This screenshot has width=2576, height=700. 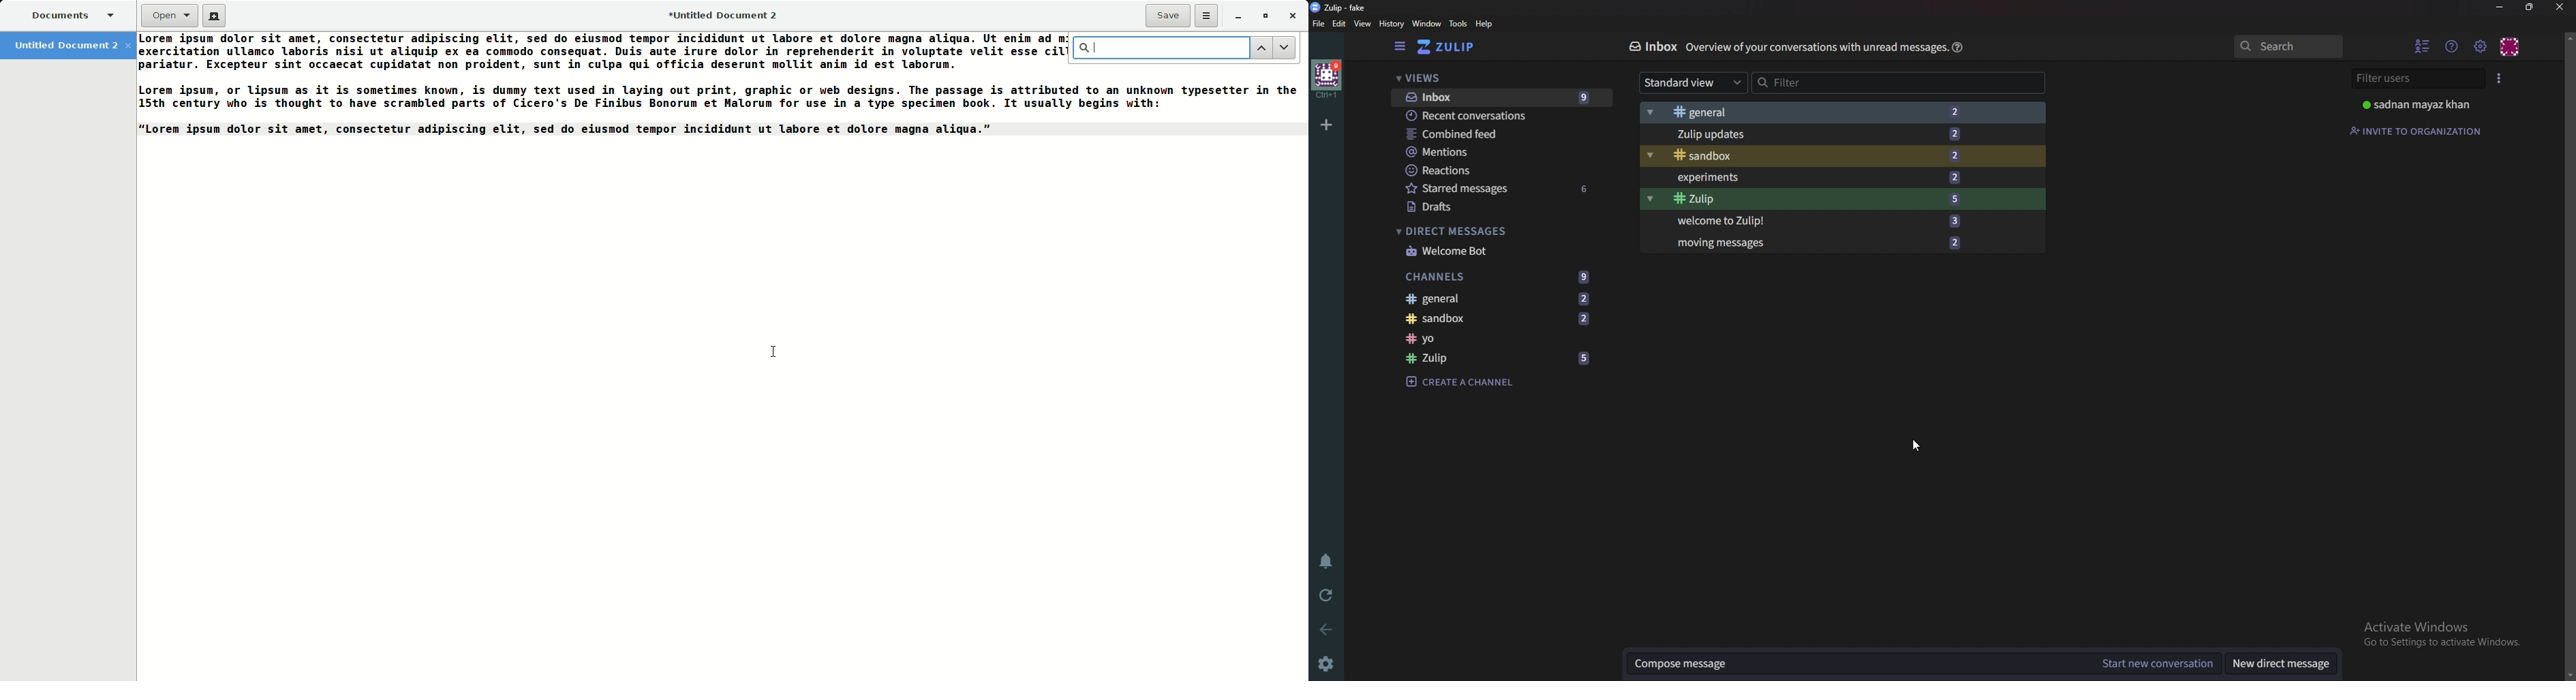 I want to click on Inbox, so click(x=1503, y=97).